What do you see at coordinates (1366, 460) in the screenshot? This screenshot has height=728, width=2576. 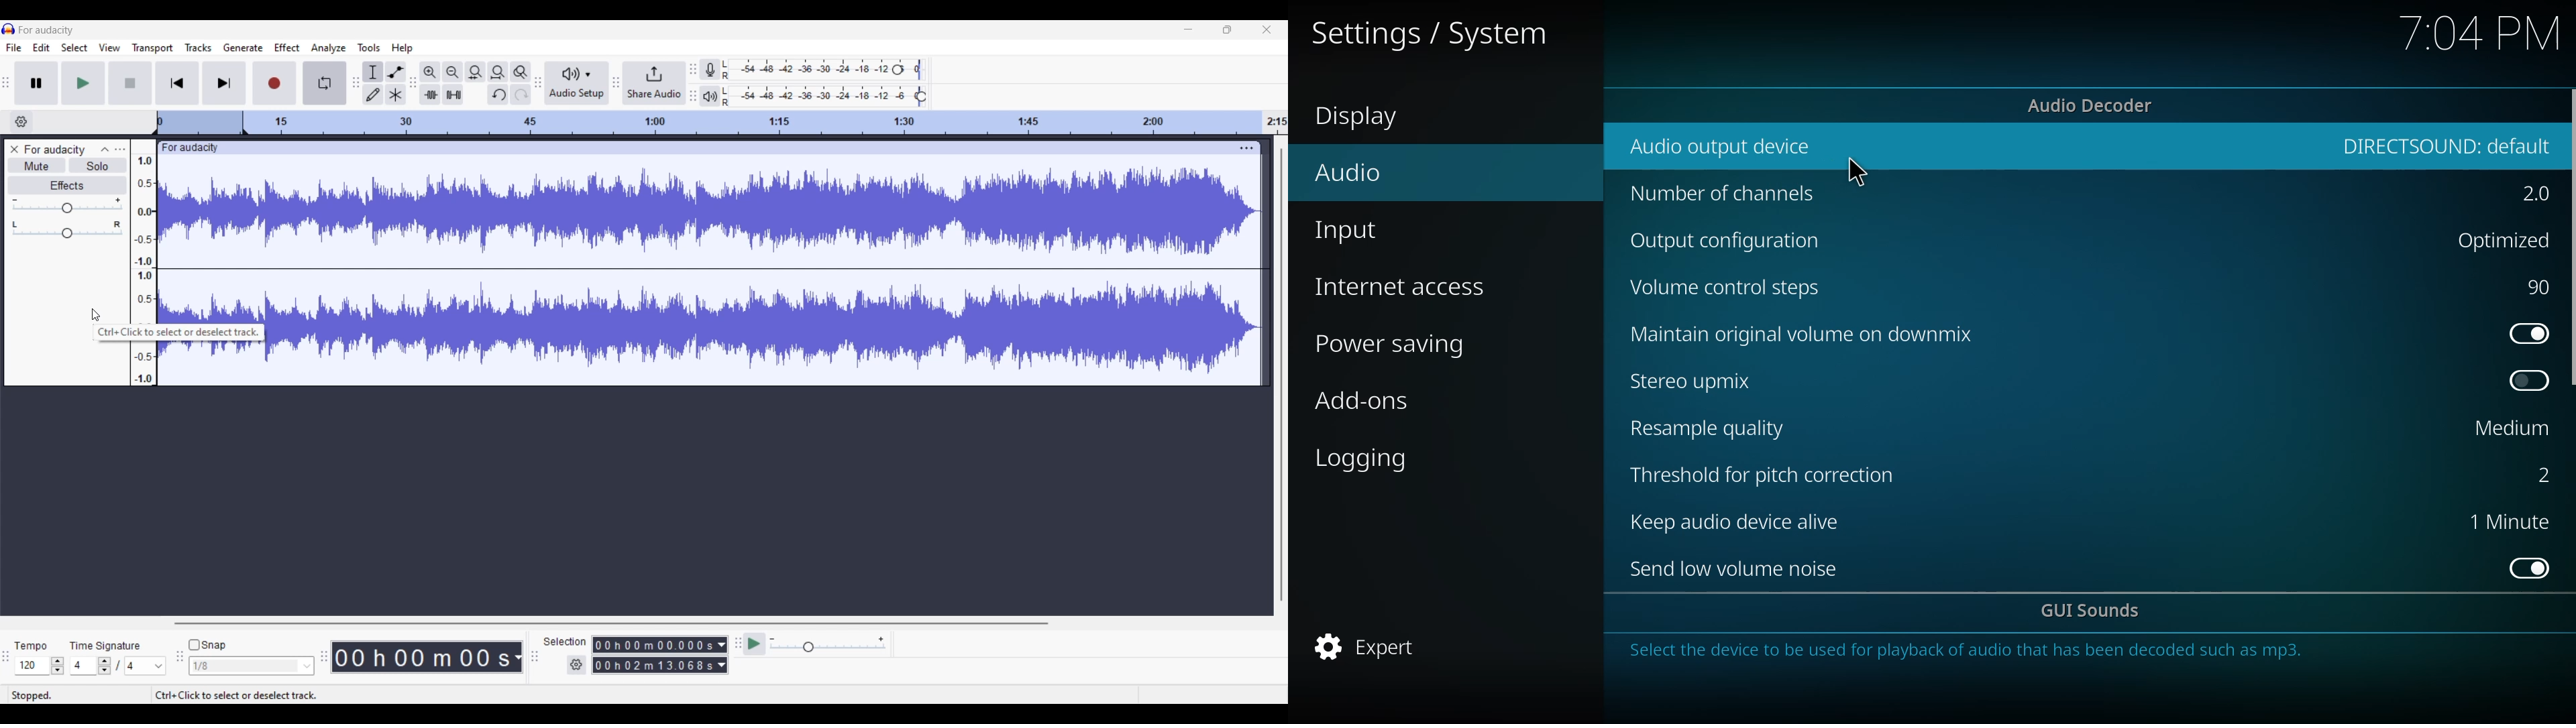 I see `logging` at bounding box center [1366, 460].